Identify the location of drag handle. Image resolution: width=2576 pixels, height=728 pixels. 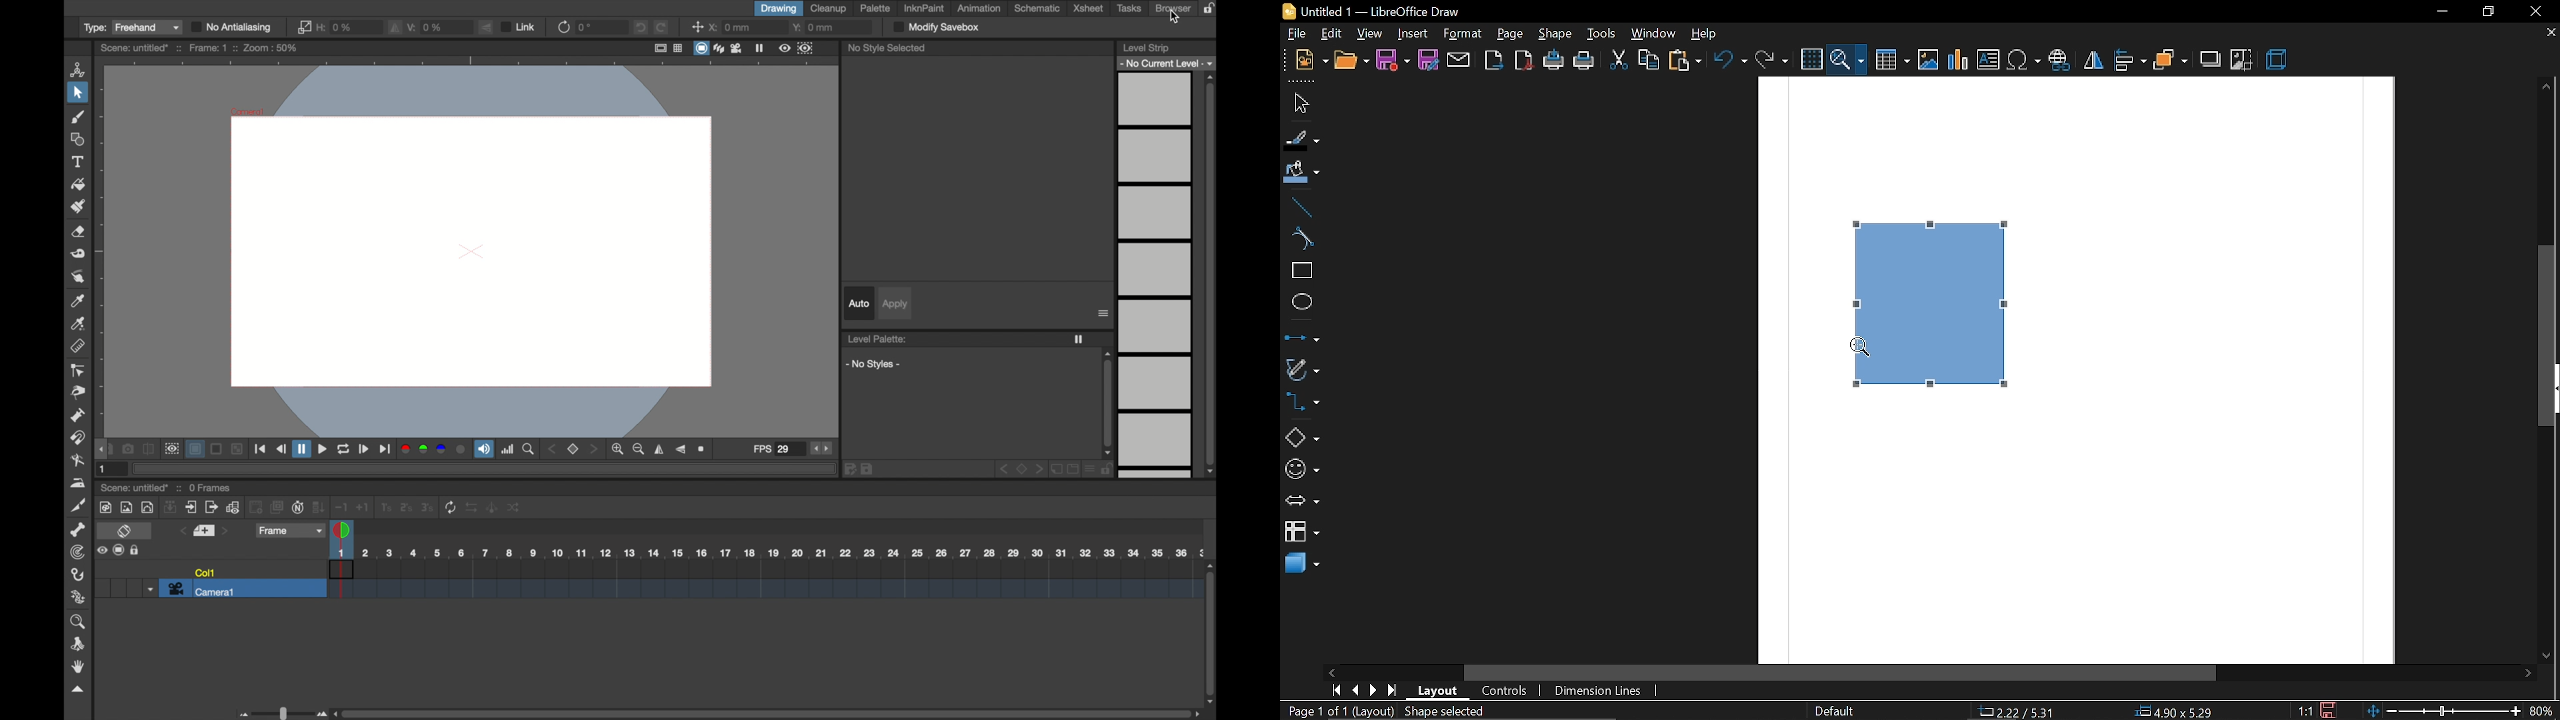
(101, 449).